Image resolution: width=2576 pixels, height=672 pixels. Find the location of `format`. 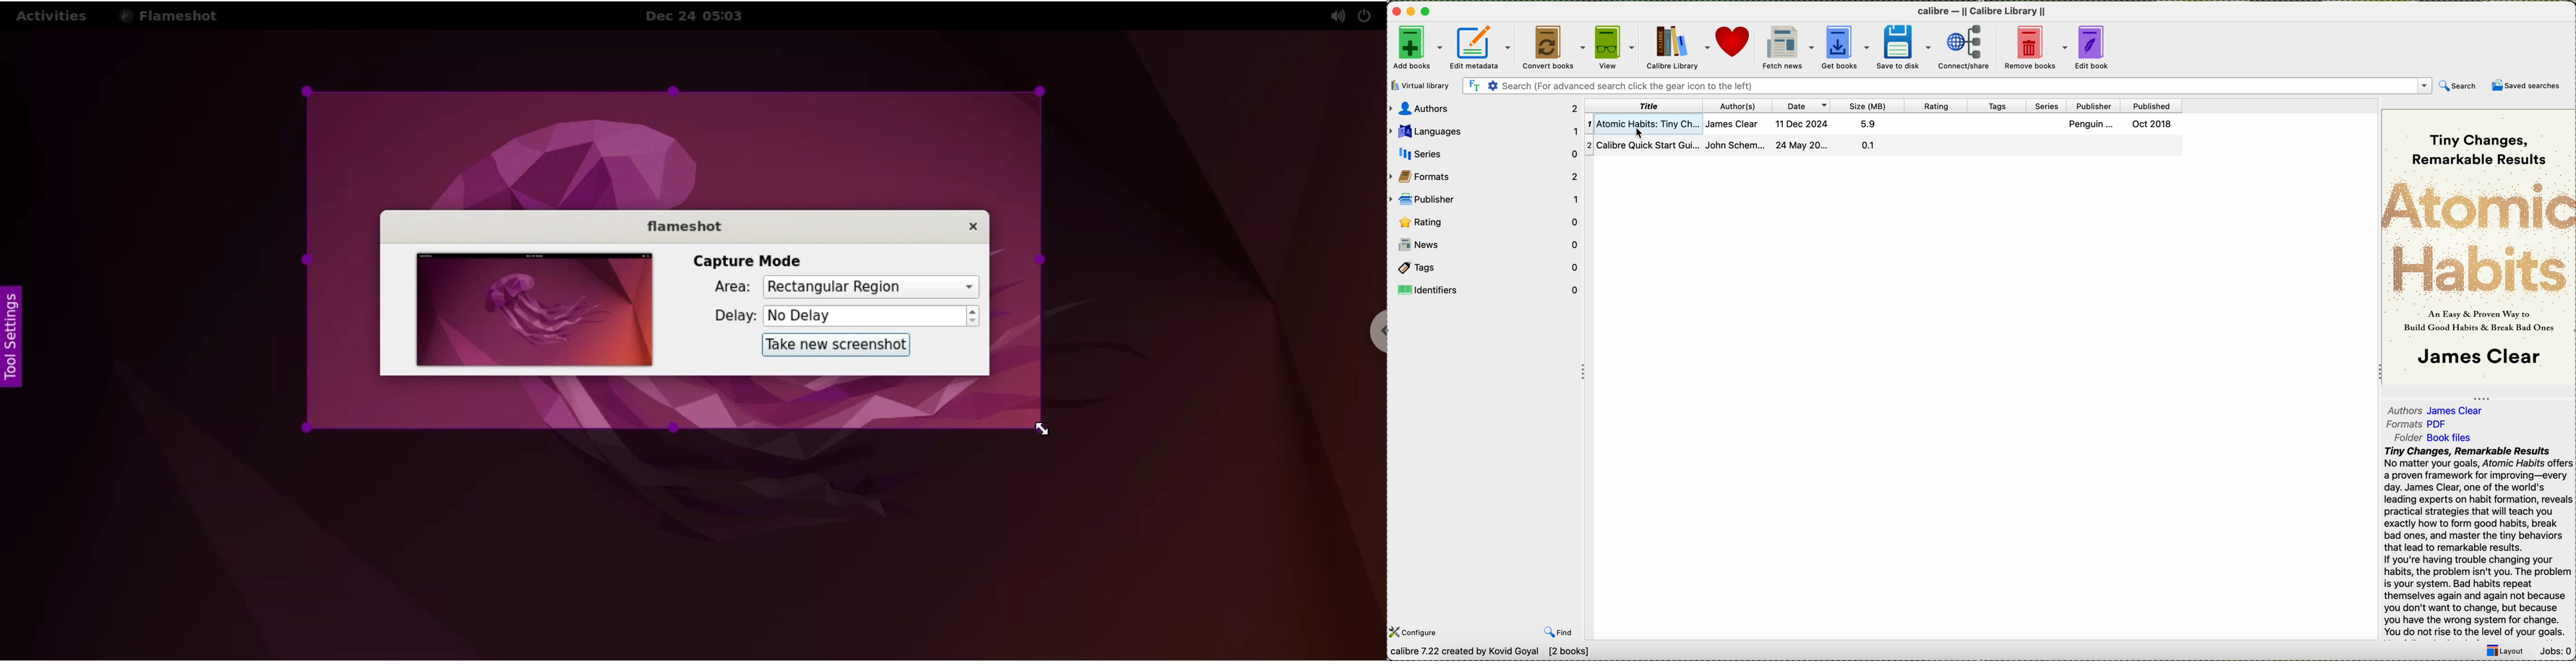

format is located at coordinates (2420, 425).